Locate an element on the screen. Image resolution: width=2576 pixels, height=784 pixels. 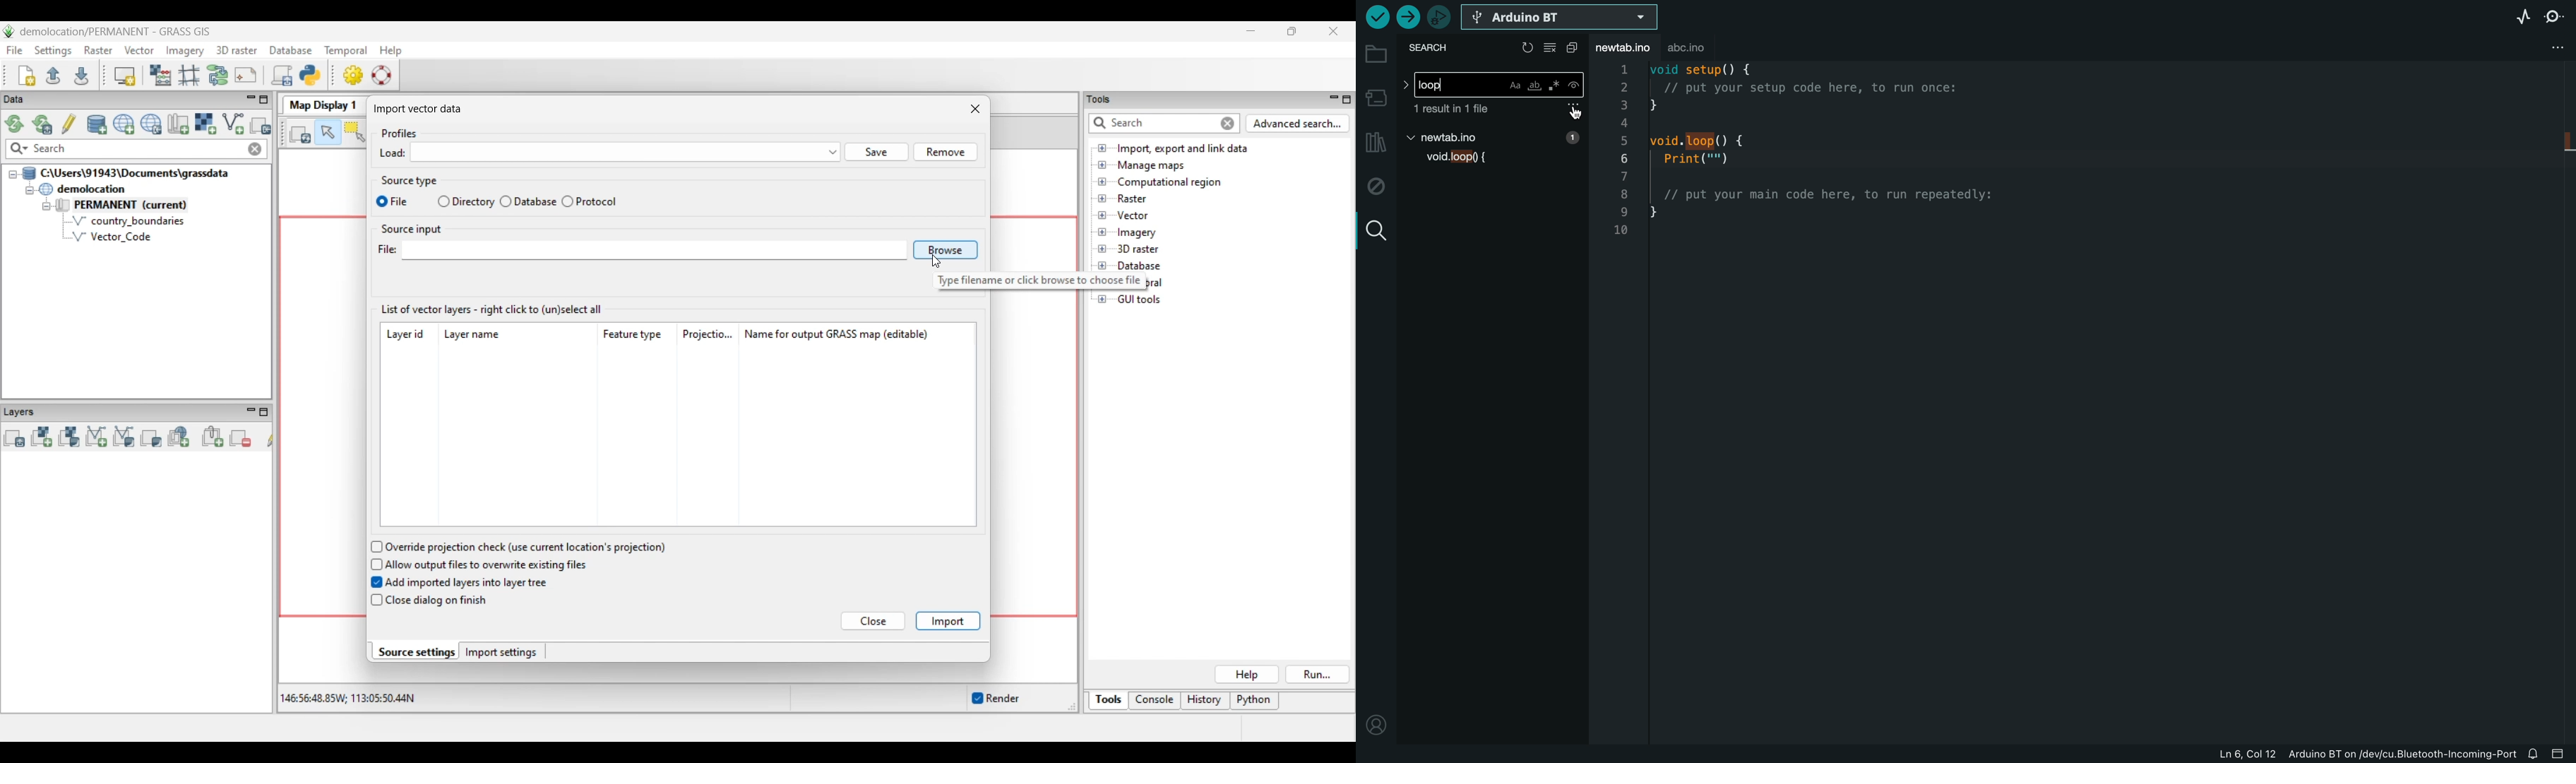
verify is located at coordinates (1374, 17).